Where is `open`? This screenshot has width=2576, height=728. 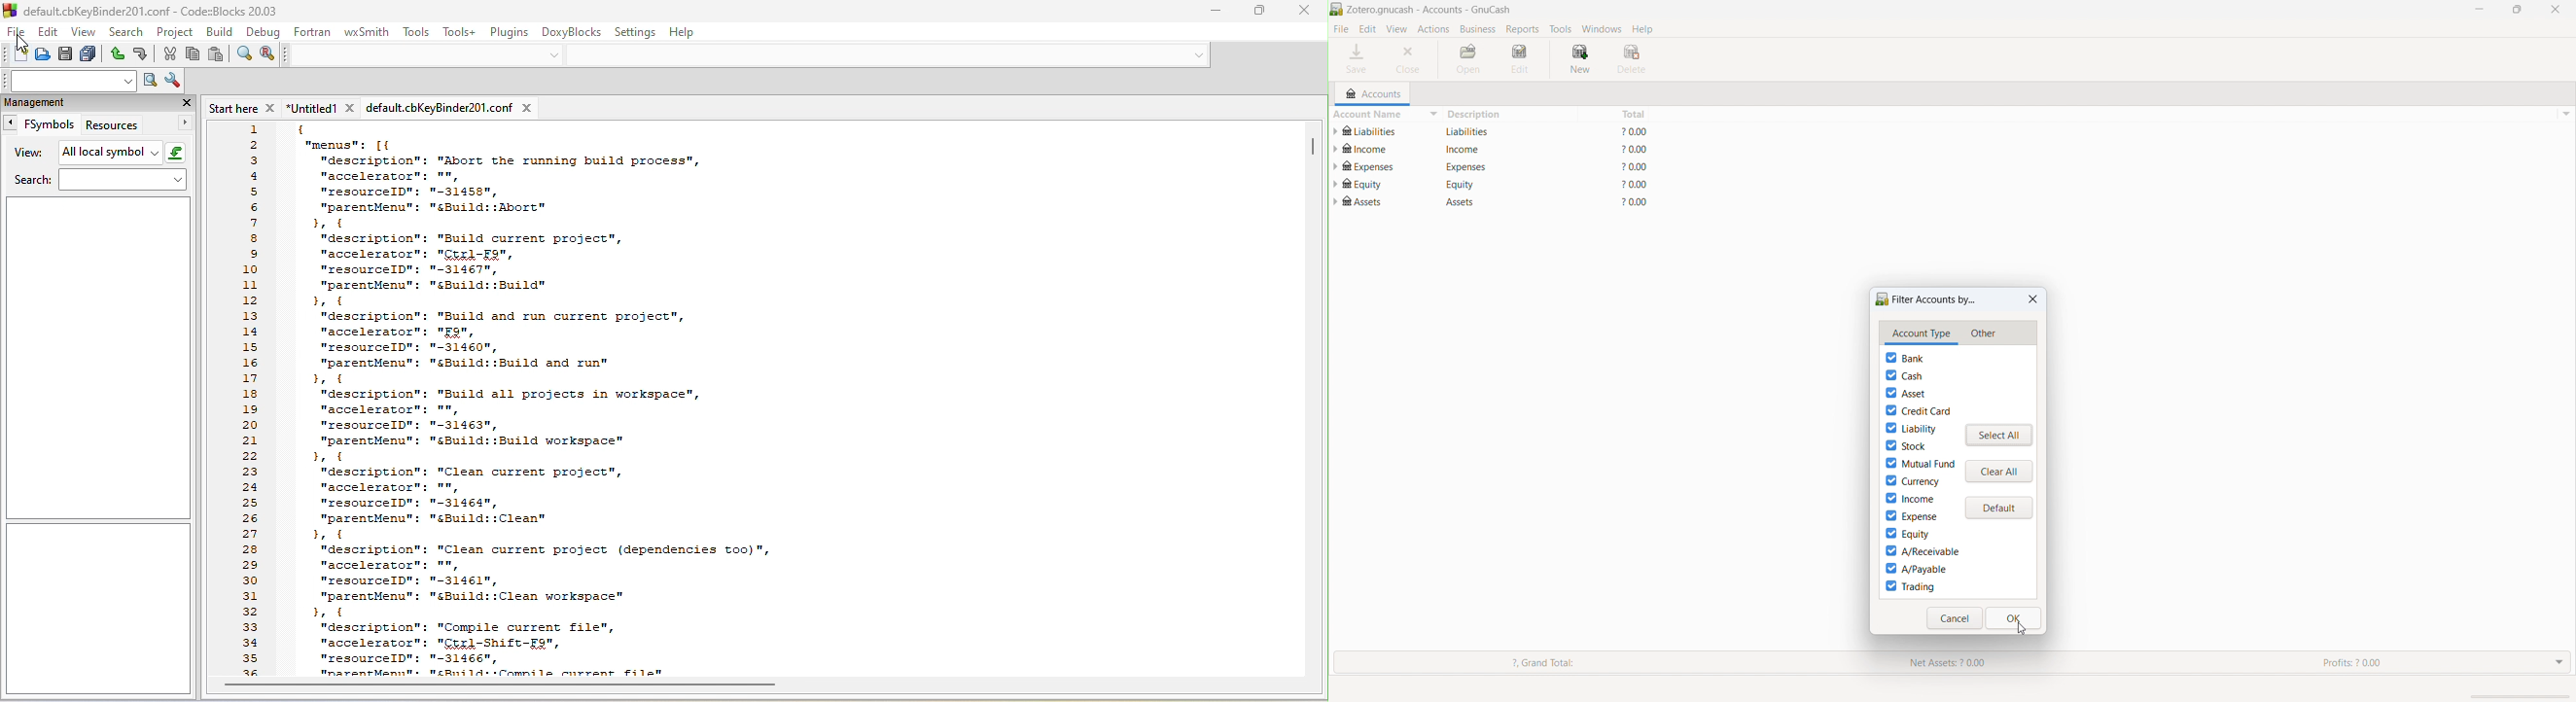
open is located at coordinates (1471, 59).